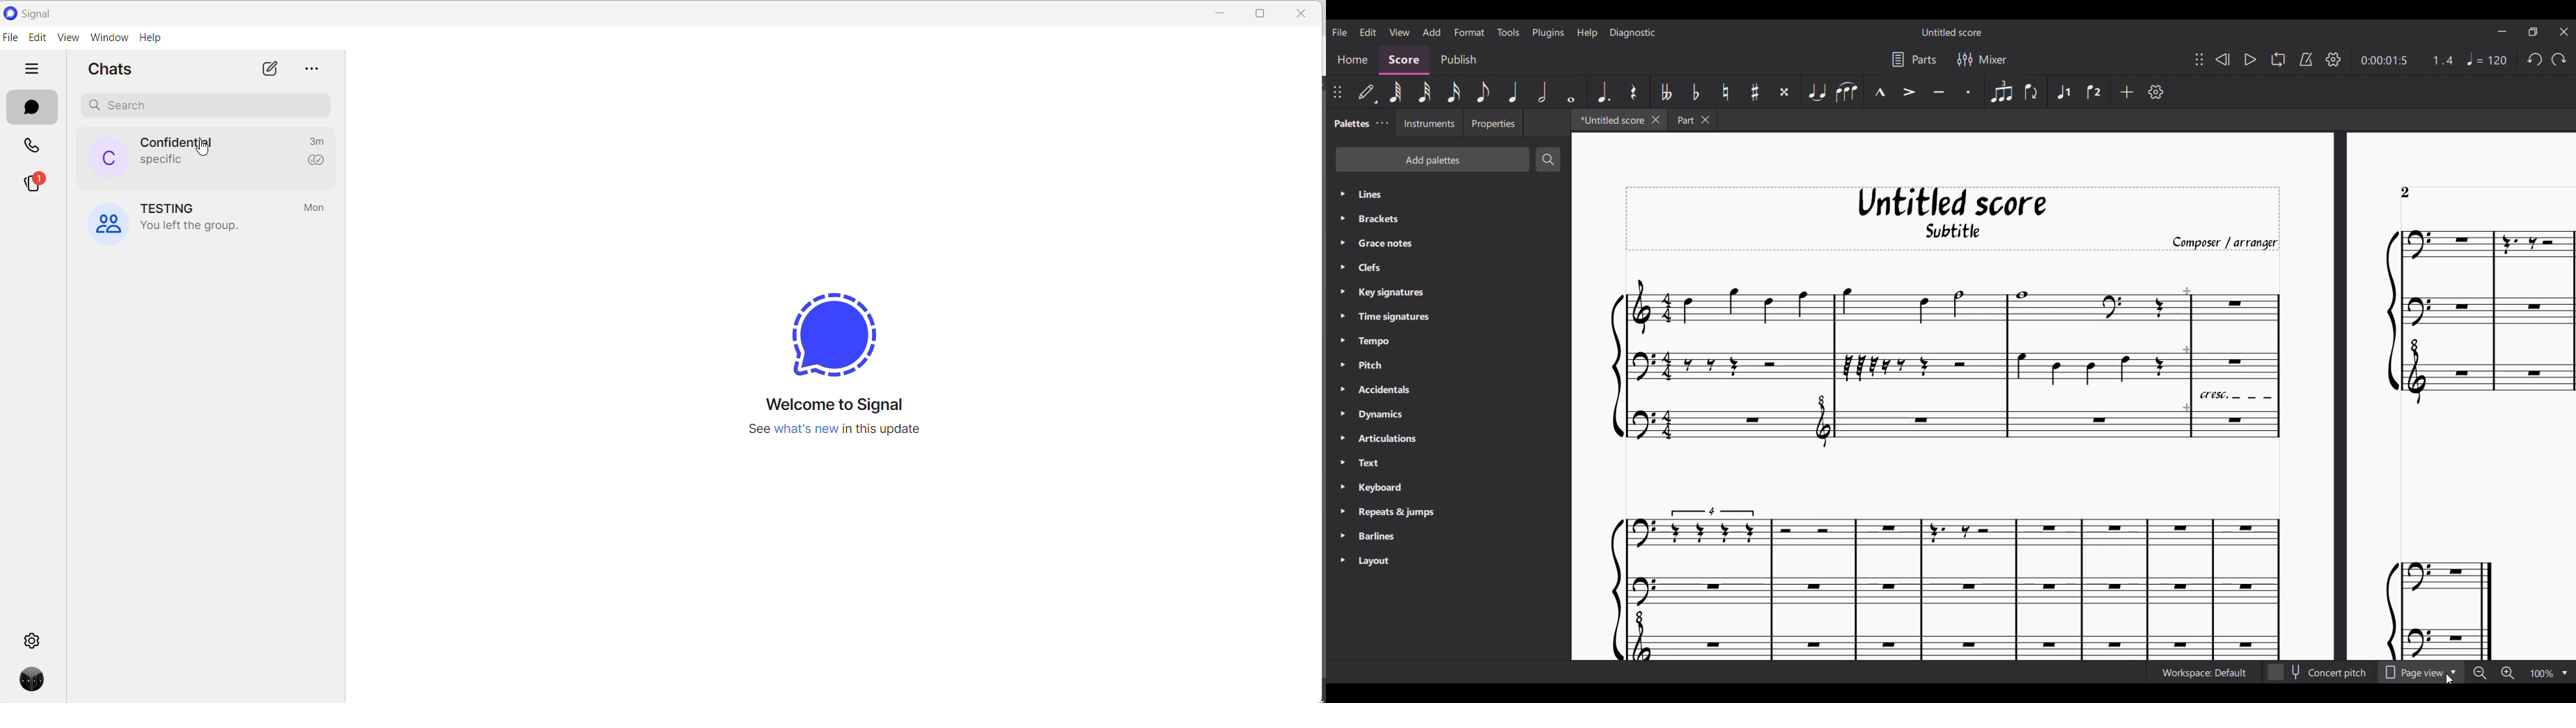 The height and width of the screenshot is (728, 2576). Describe the element at coordinates (2333, 59) in the screenshot. I see `Playback settings` at that location.